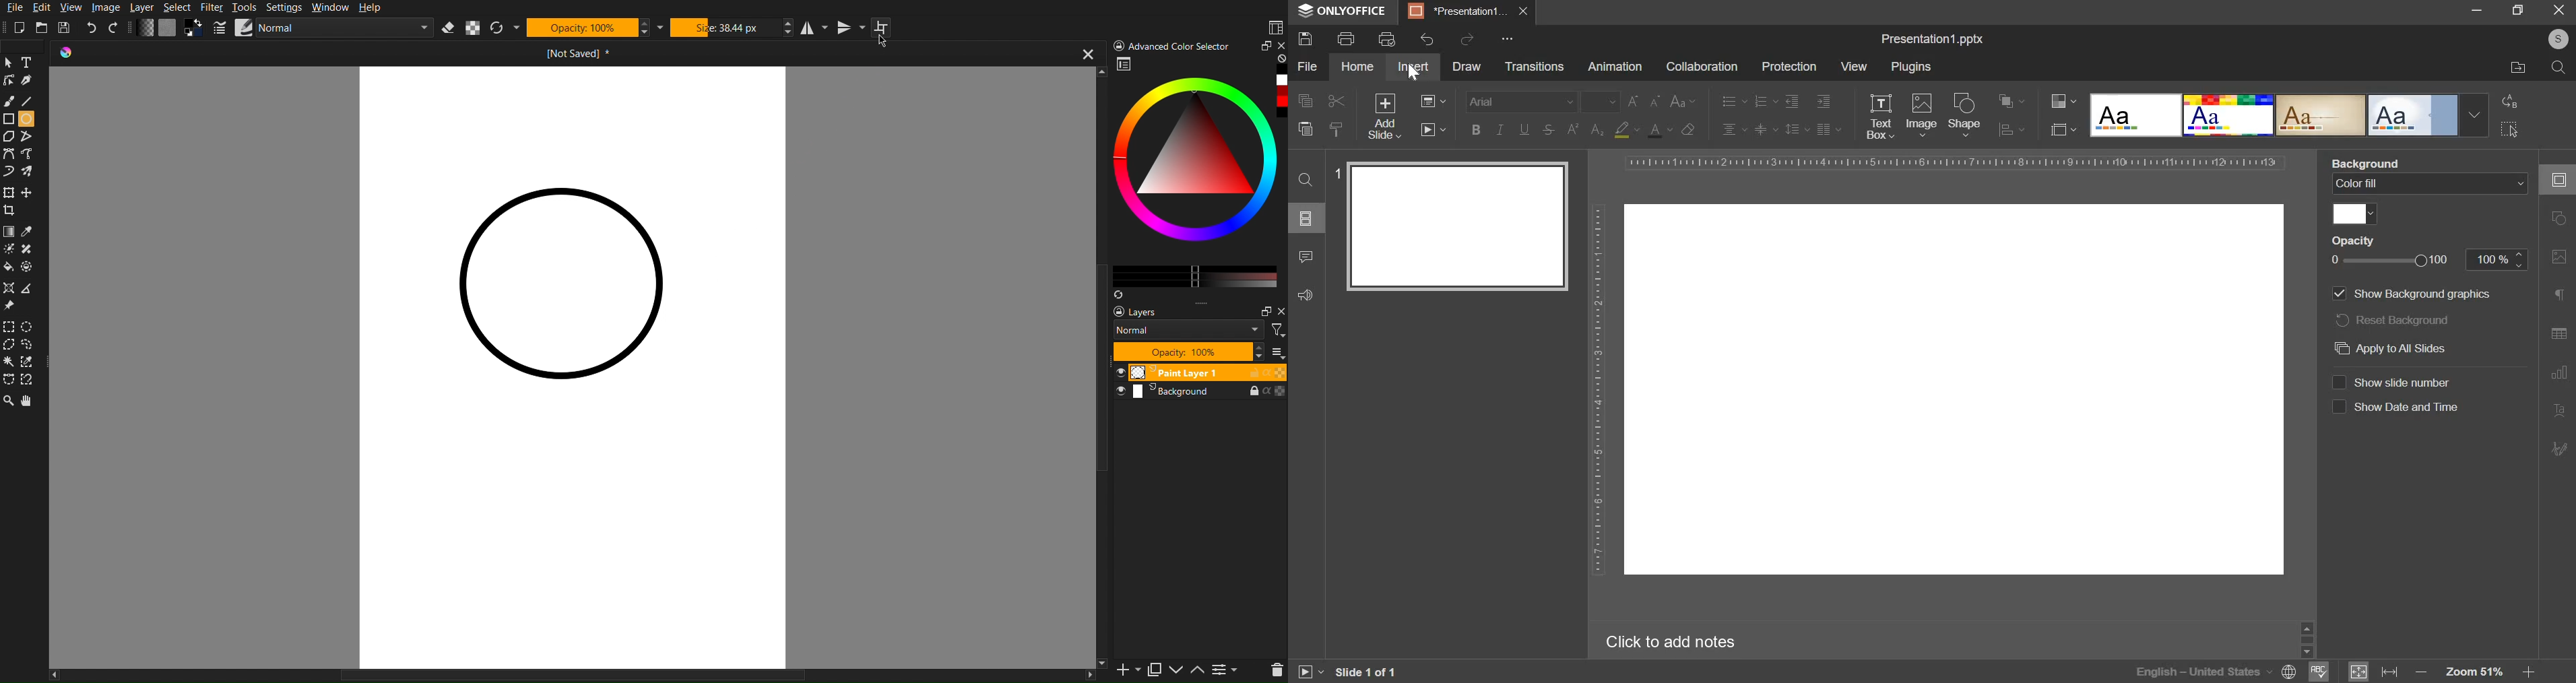 Image resolution: width=2576 pixels, height=700 pixels. Describe the element at coordinates (1384, 115) in the screenshot. I see `add slide` at that location.